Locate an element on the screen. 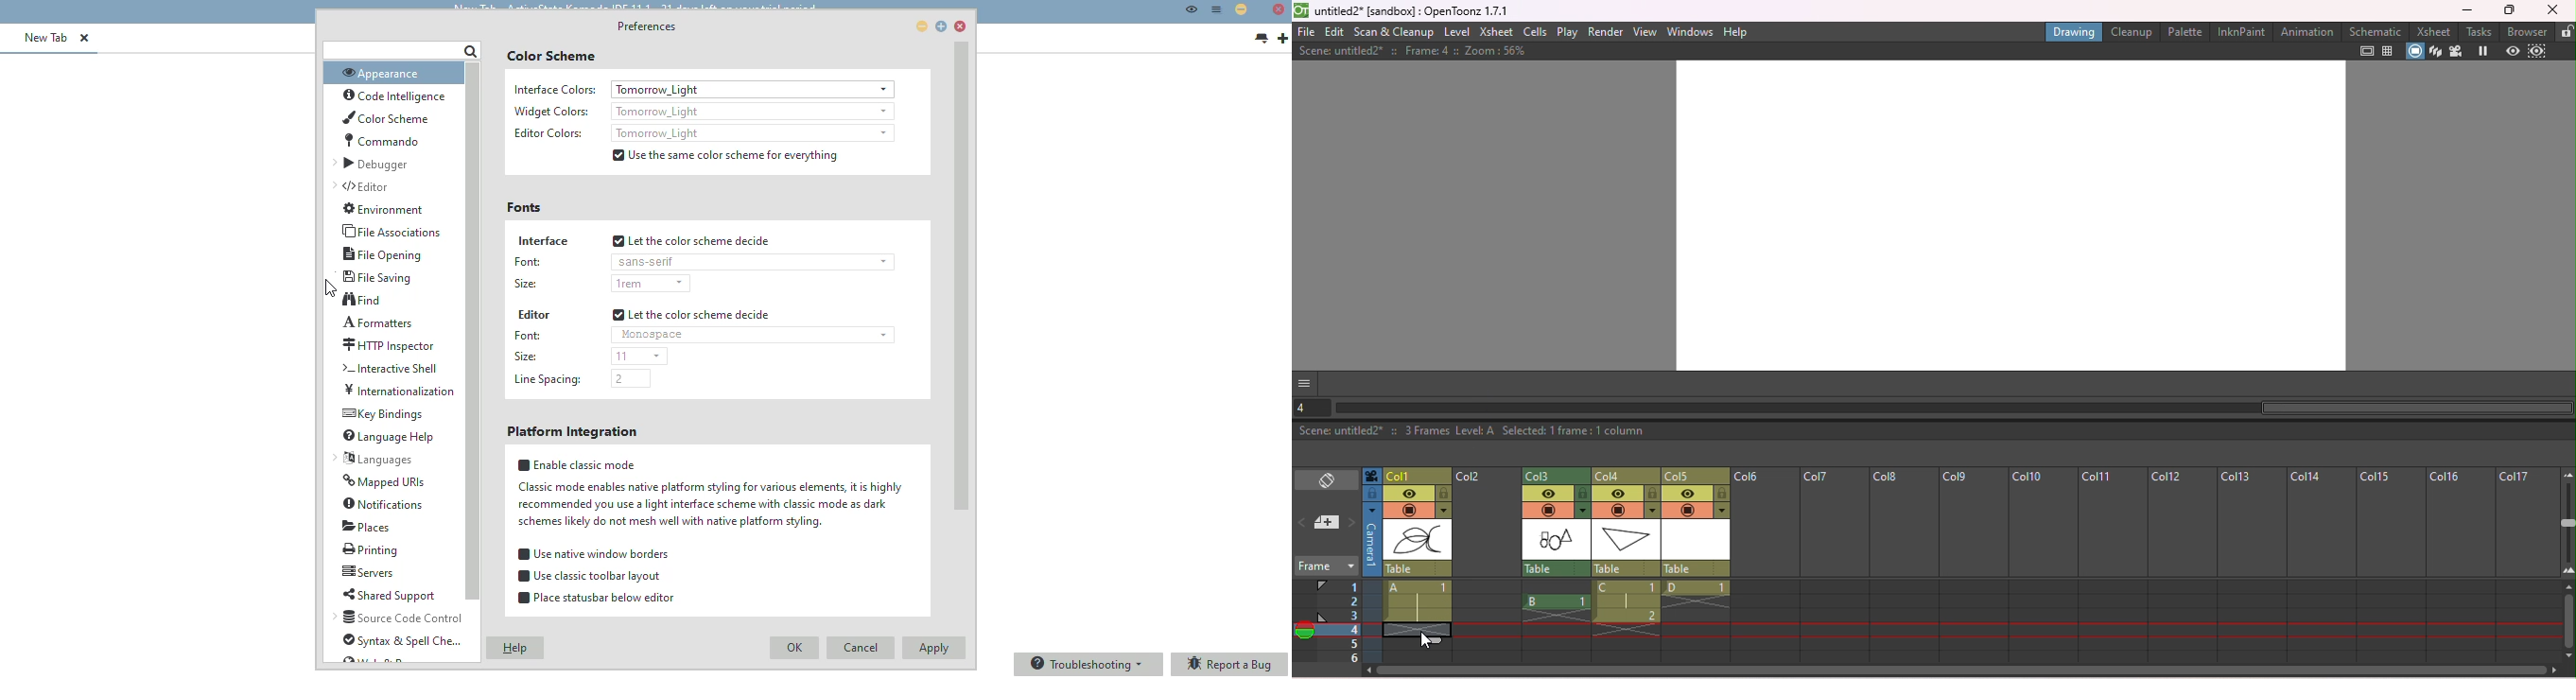  column 13 is located at coordinates (2250, 565).